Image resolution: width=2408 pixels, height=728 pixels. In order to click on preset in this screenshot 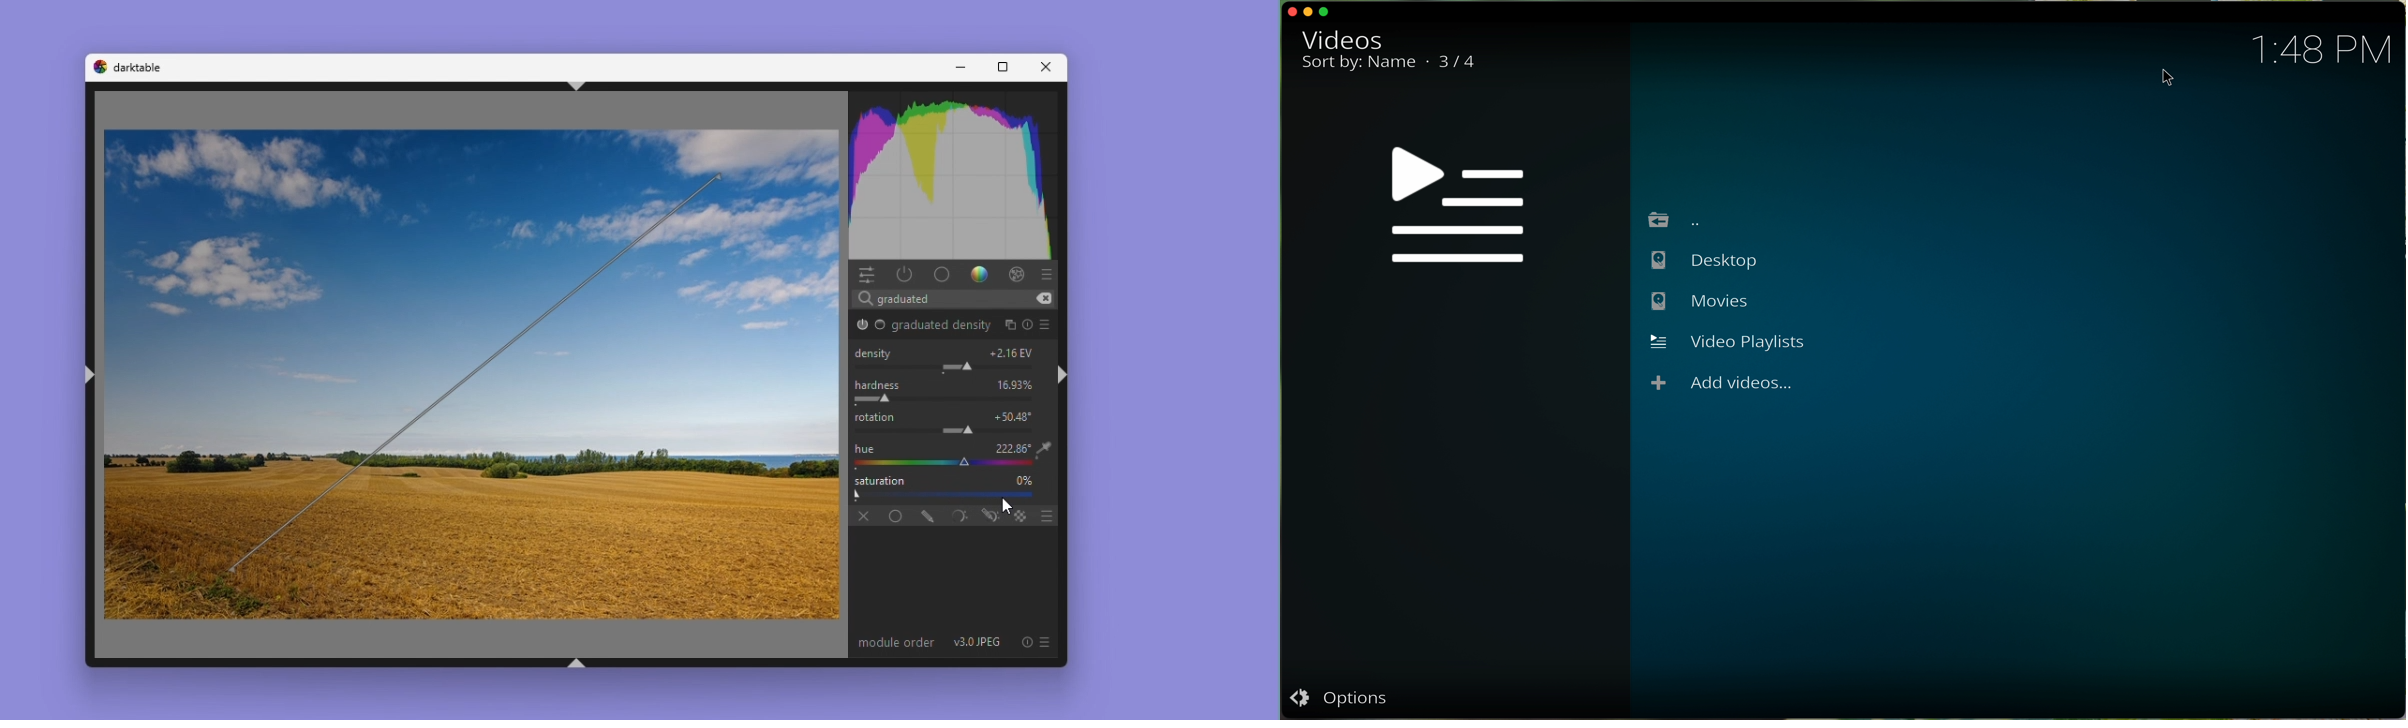, I will do `click(1047, 642)`.